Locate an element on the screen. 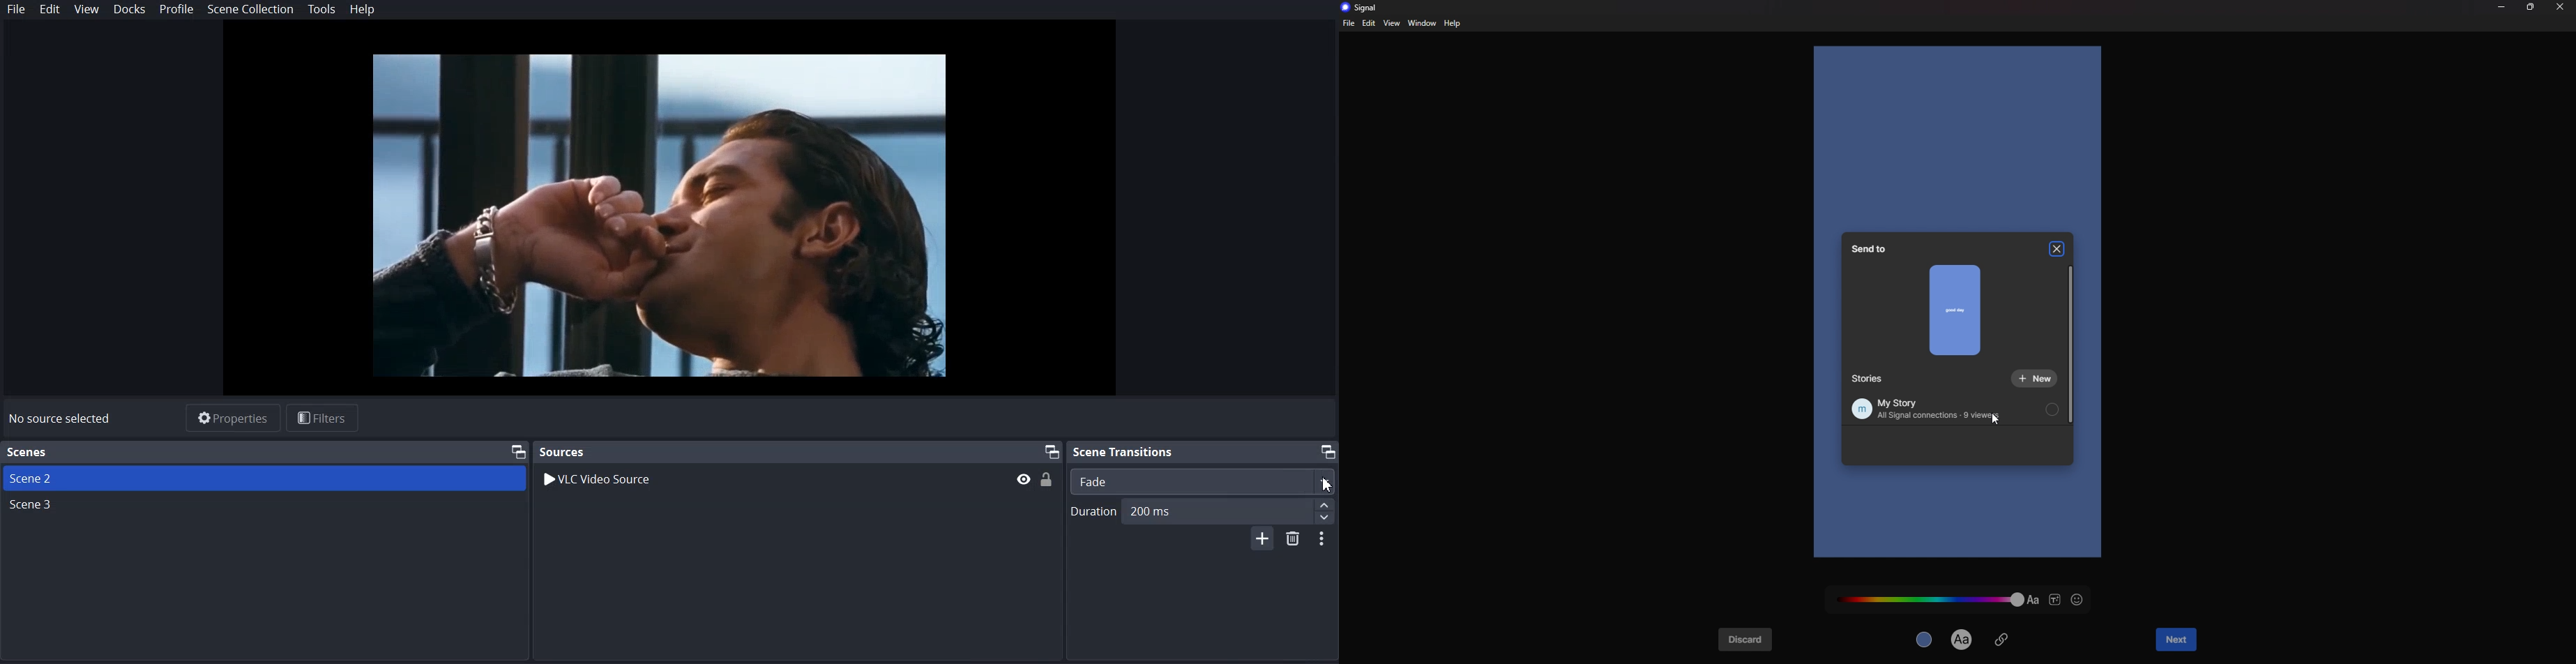 This screenshot has height=672, width=2576. cursor is located at coordinates (1996, 420).